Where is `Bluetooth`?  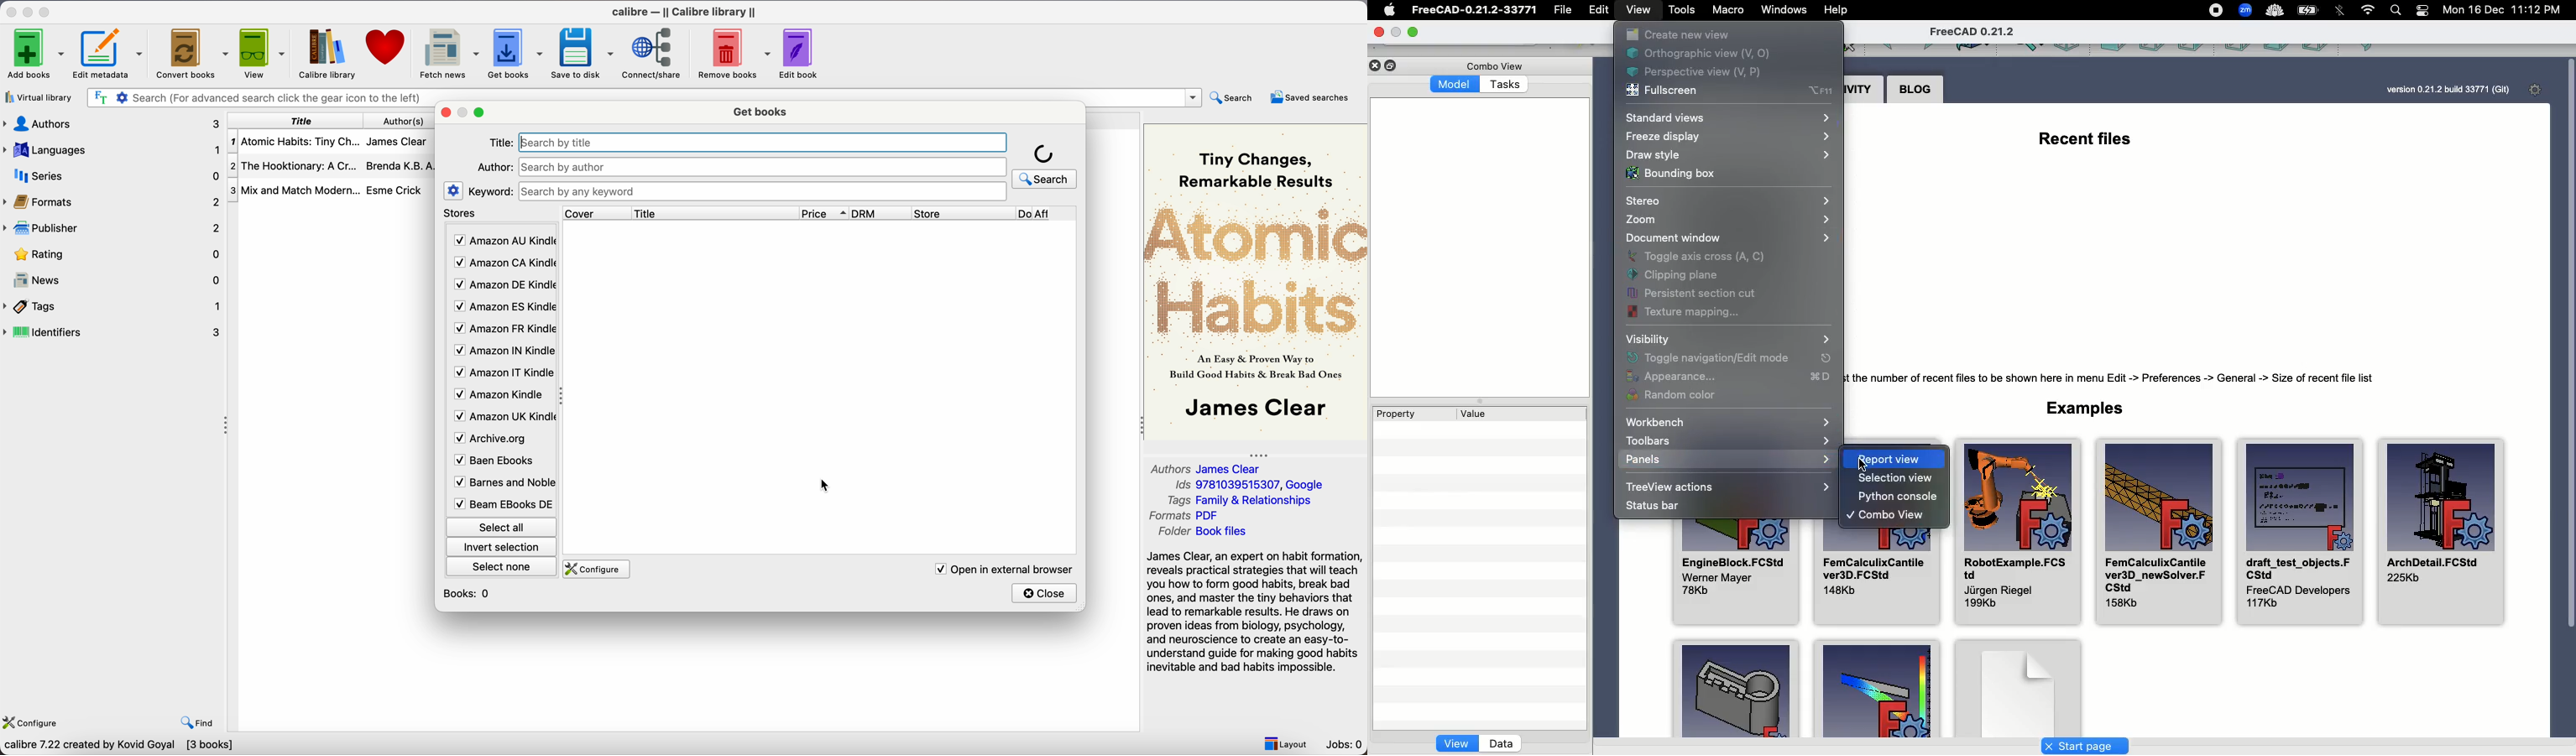
Bluetooth is located at coordinates (2340, 13).